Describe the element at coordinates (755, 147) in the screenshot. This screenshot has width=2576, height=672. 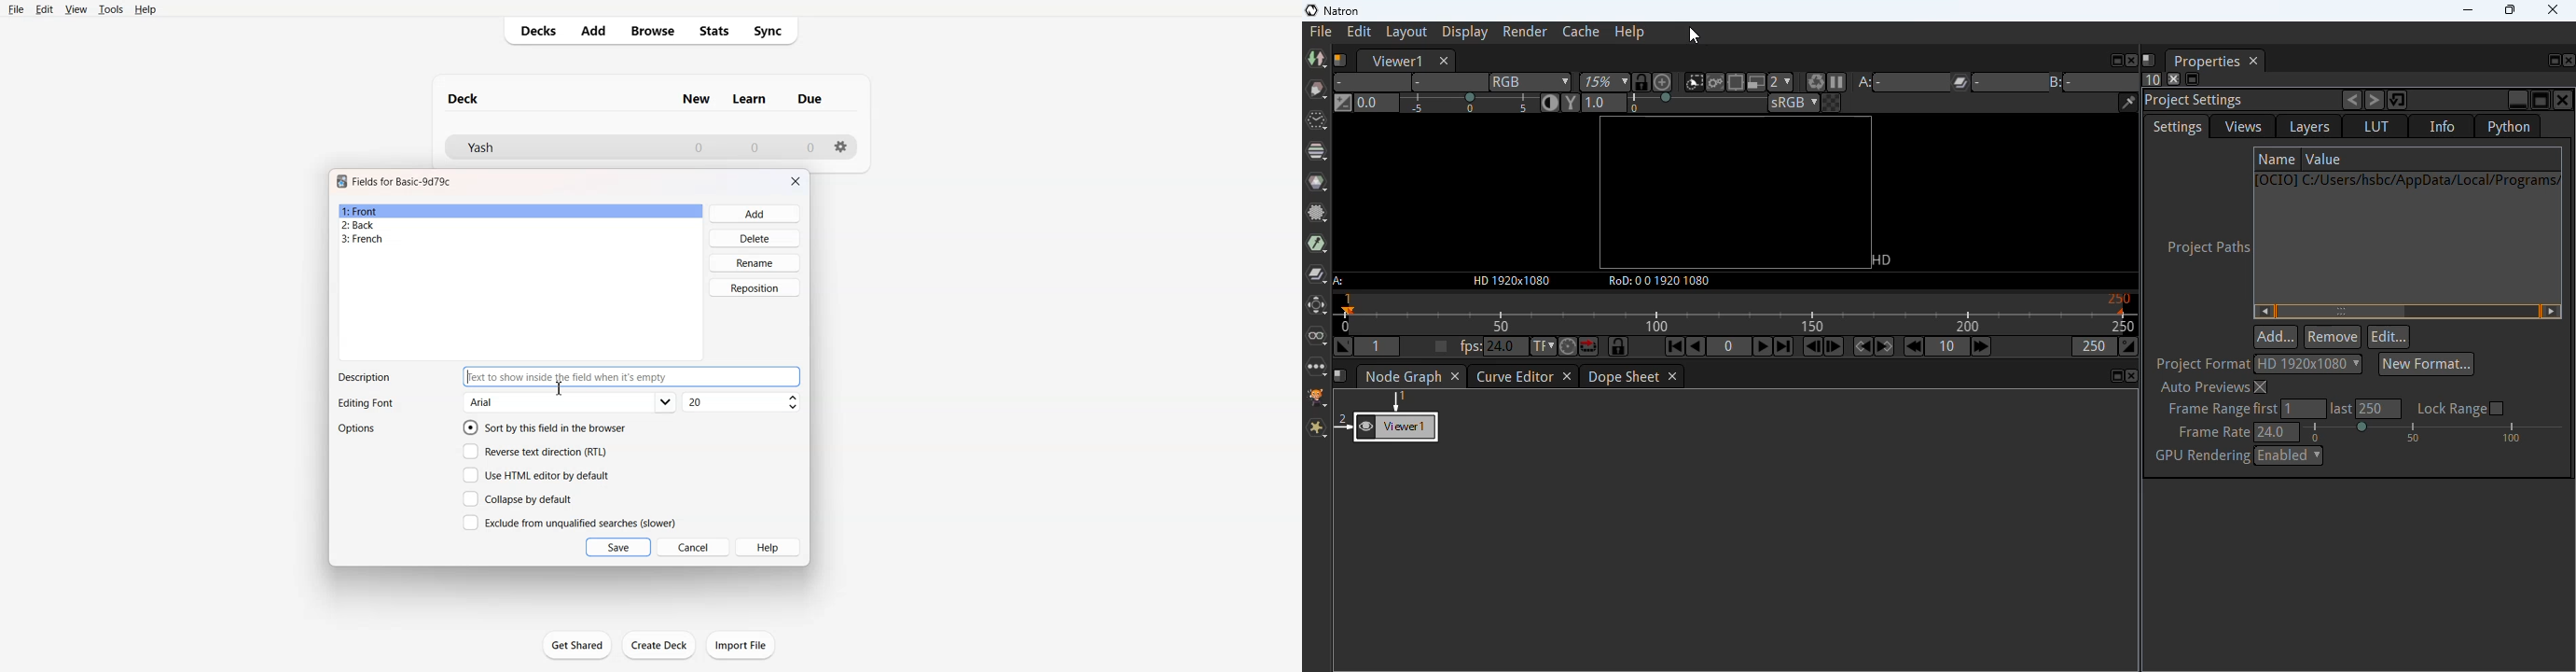
I see `Number of Learn cards` at that location.